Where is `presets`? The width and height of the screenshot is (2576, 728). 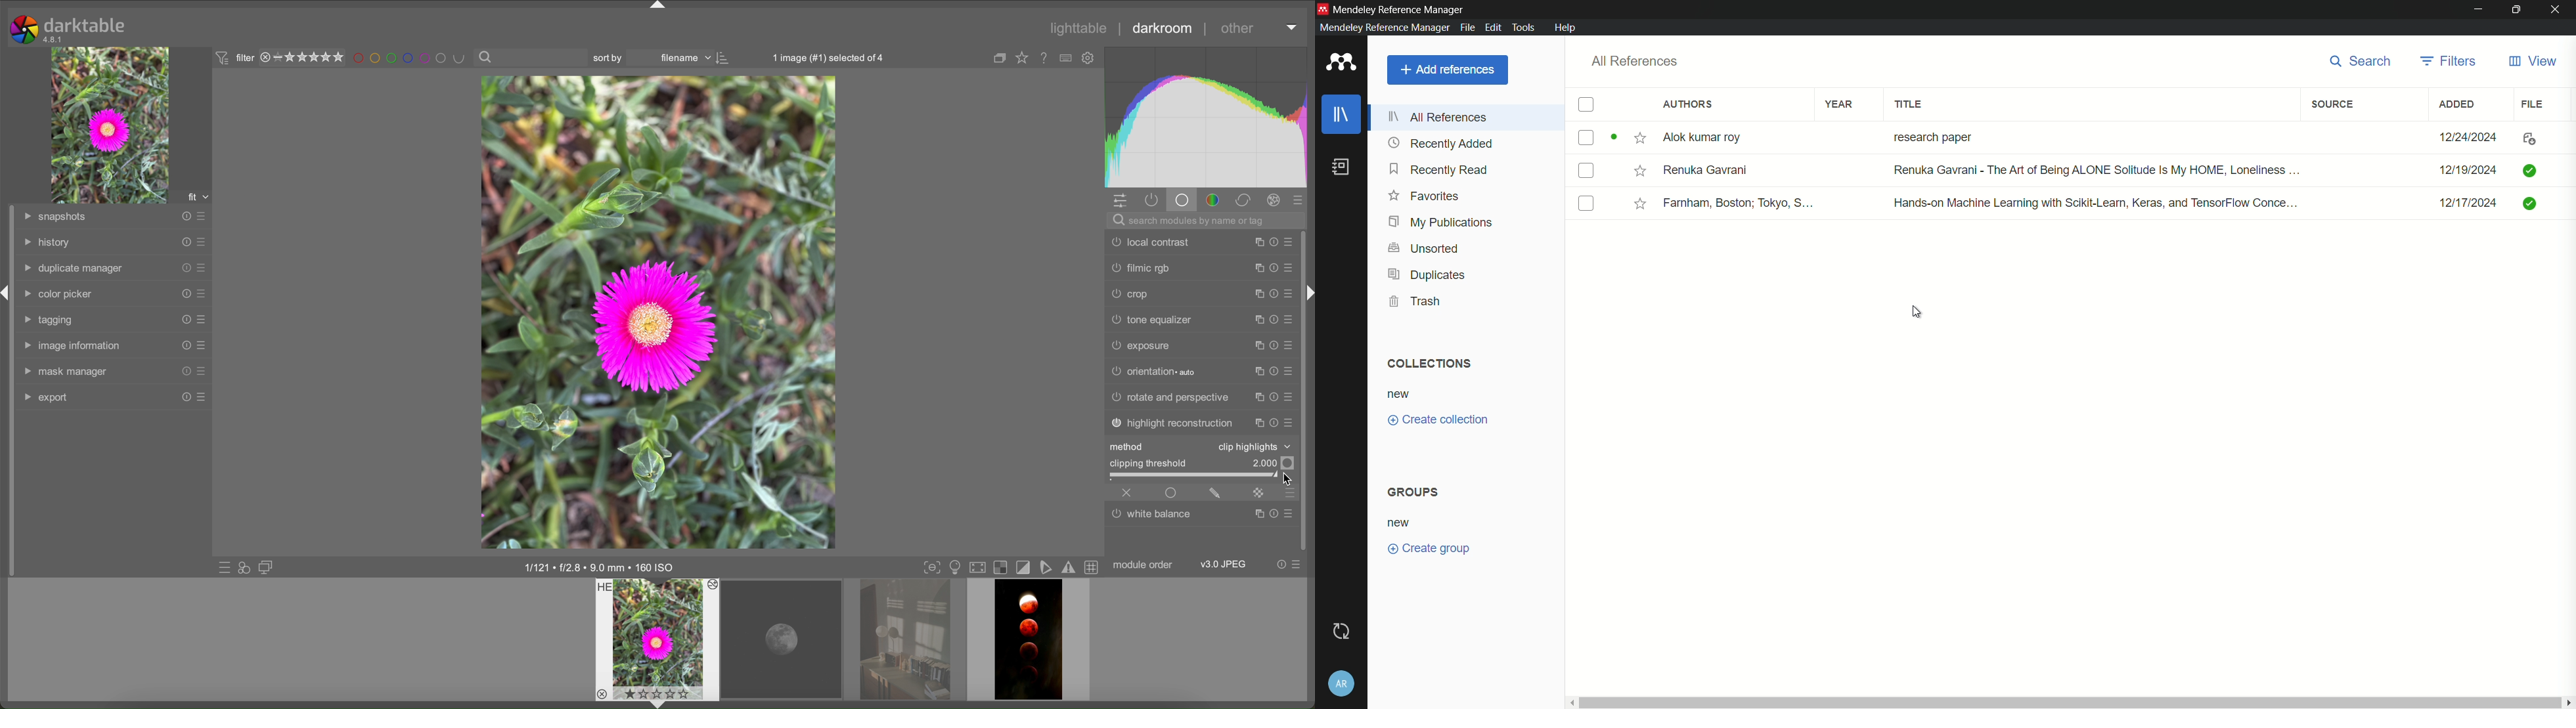
presets is located at coordinates (201, 346).